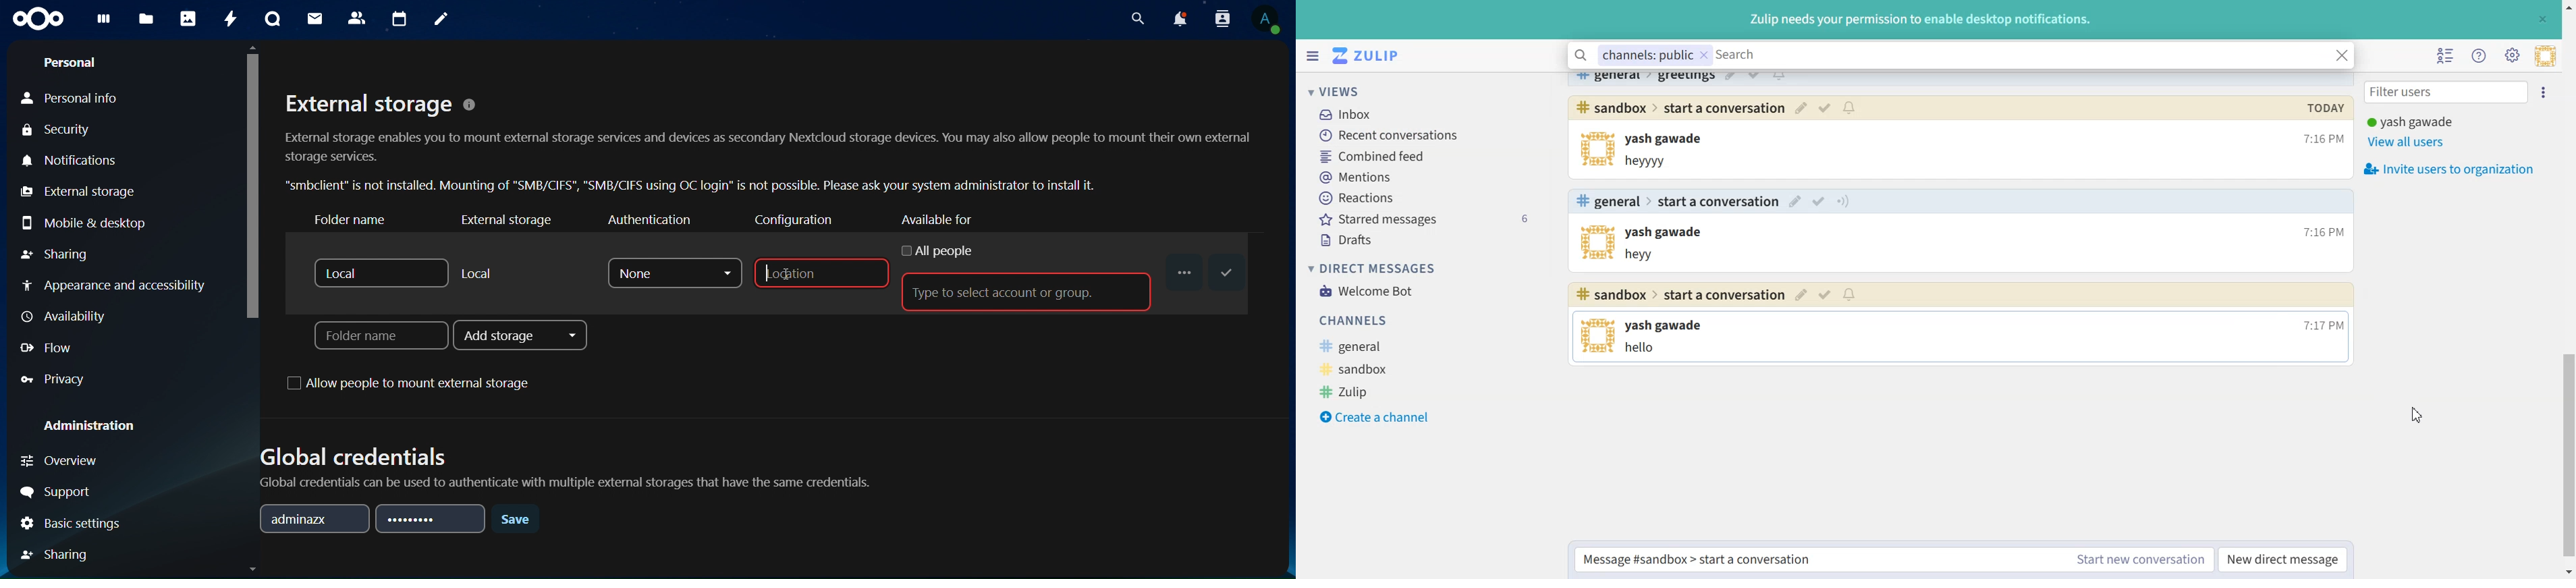 This screenshot has width=2576, height=588. What do you see at coordinates (1731, 77) in the screenshot?
I see `Edit topic` at bounding box center [1731, 77].